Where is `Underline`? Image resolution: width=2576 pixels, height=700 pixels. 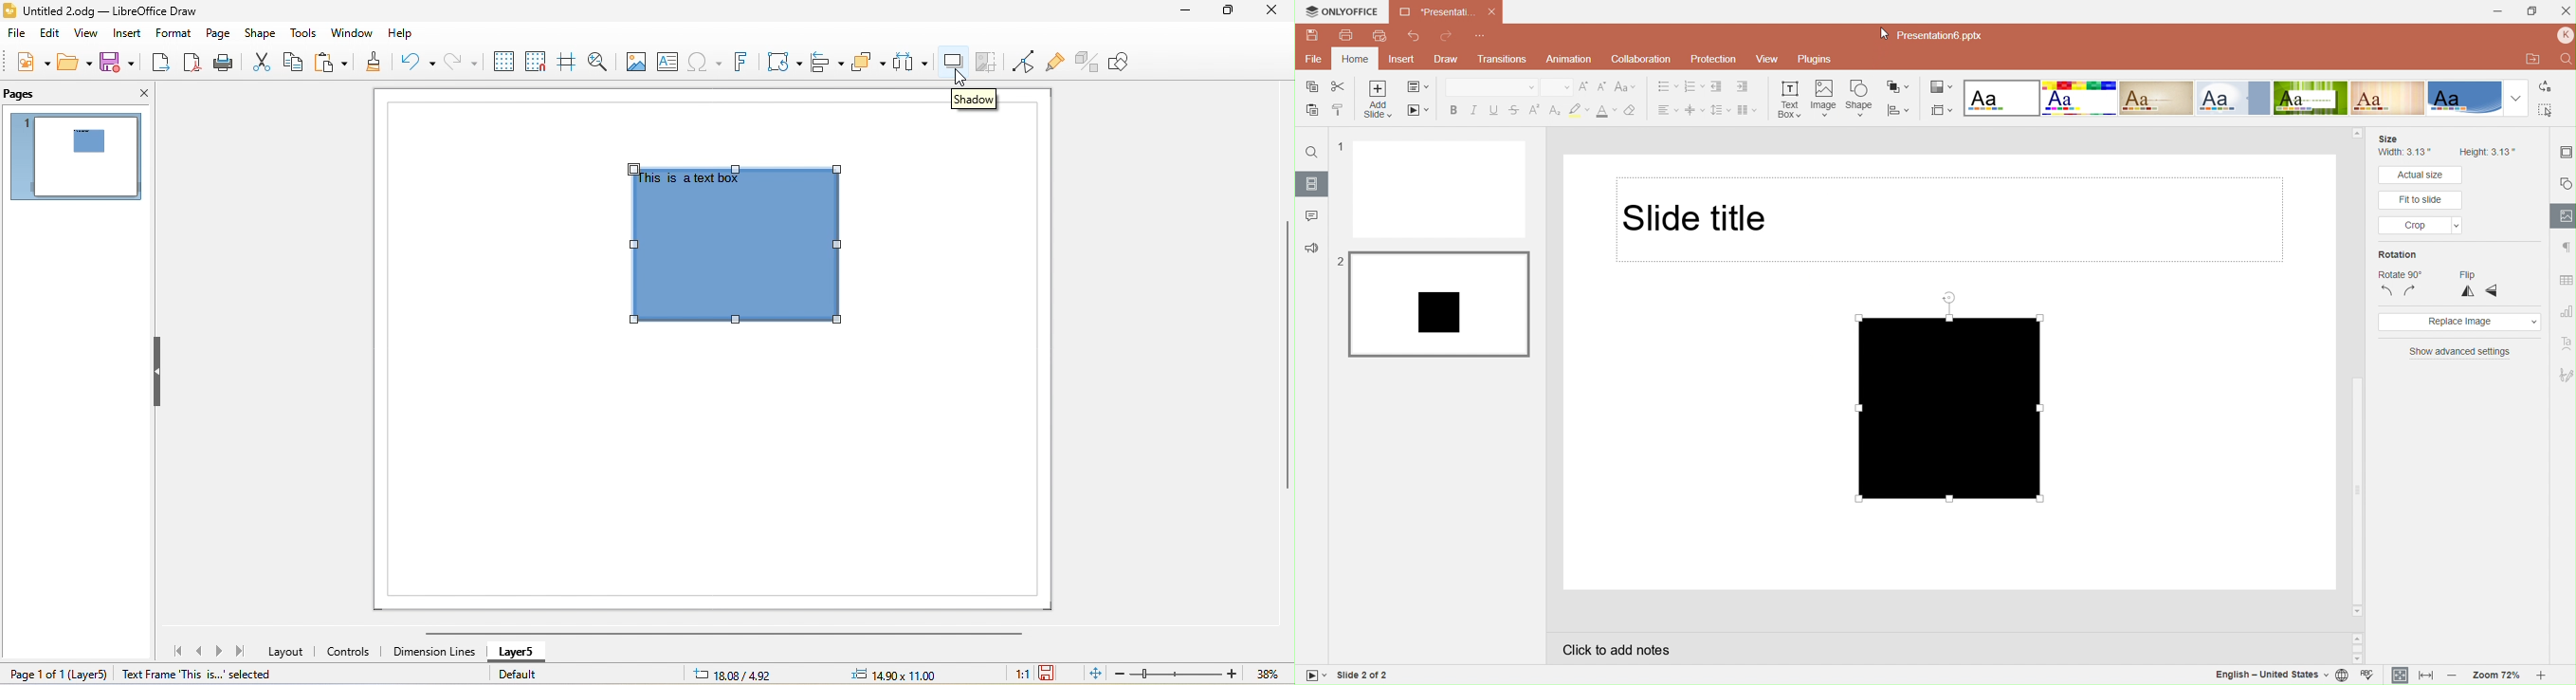 Underline is located at coordinates (1495, 107).